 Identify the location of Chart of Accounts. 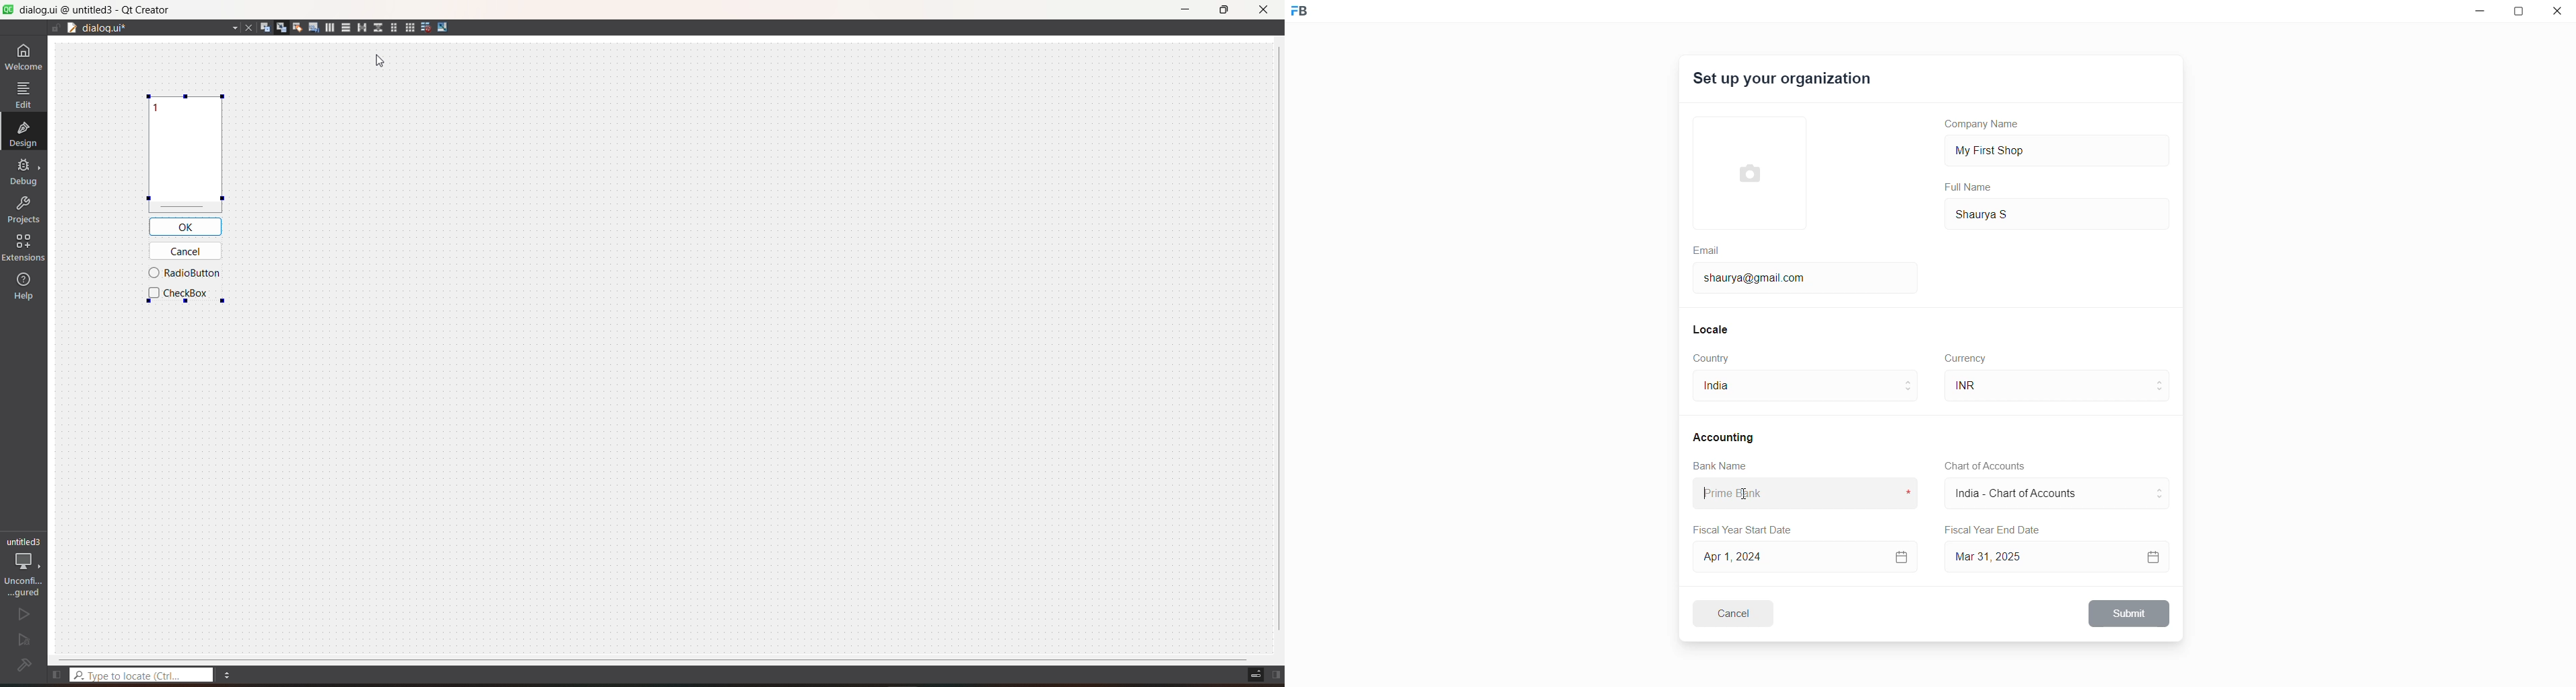
(1981, 466).